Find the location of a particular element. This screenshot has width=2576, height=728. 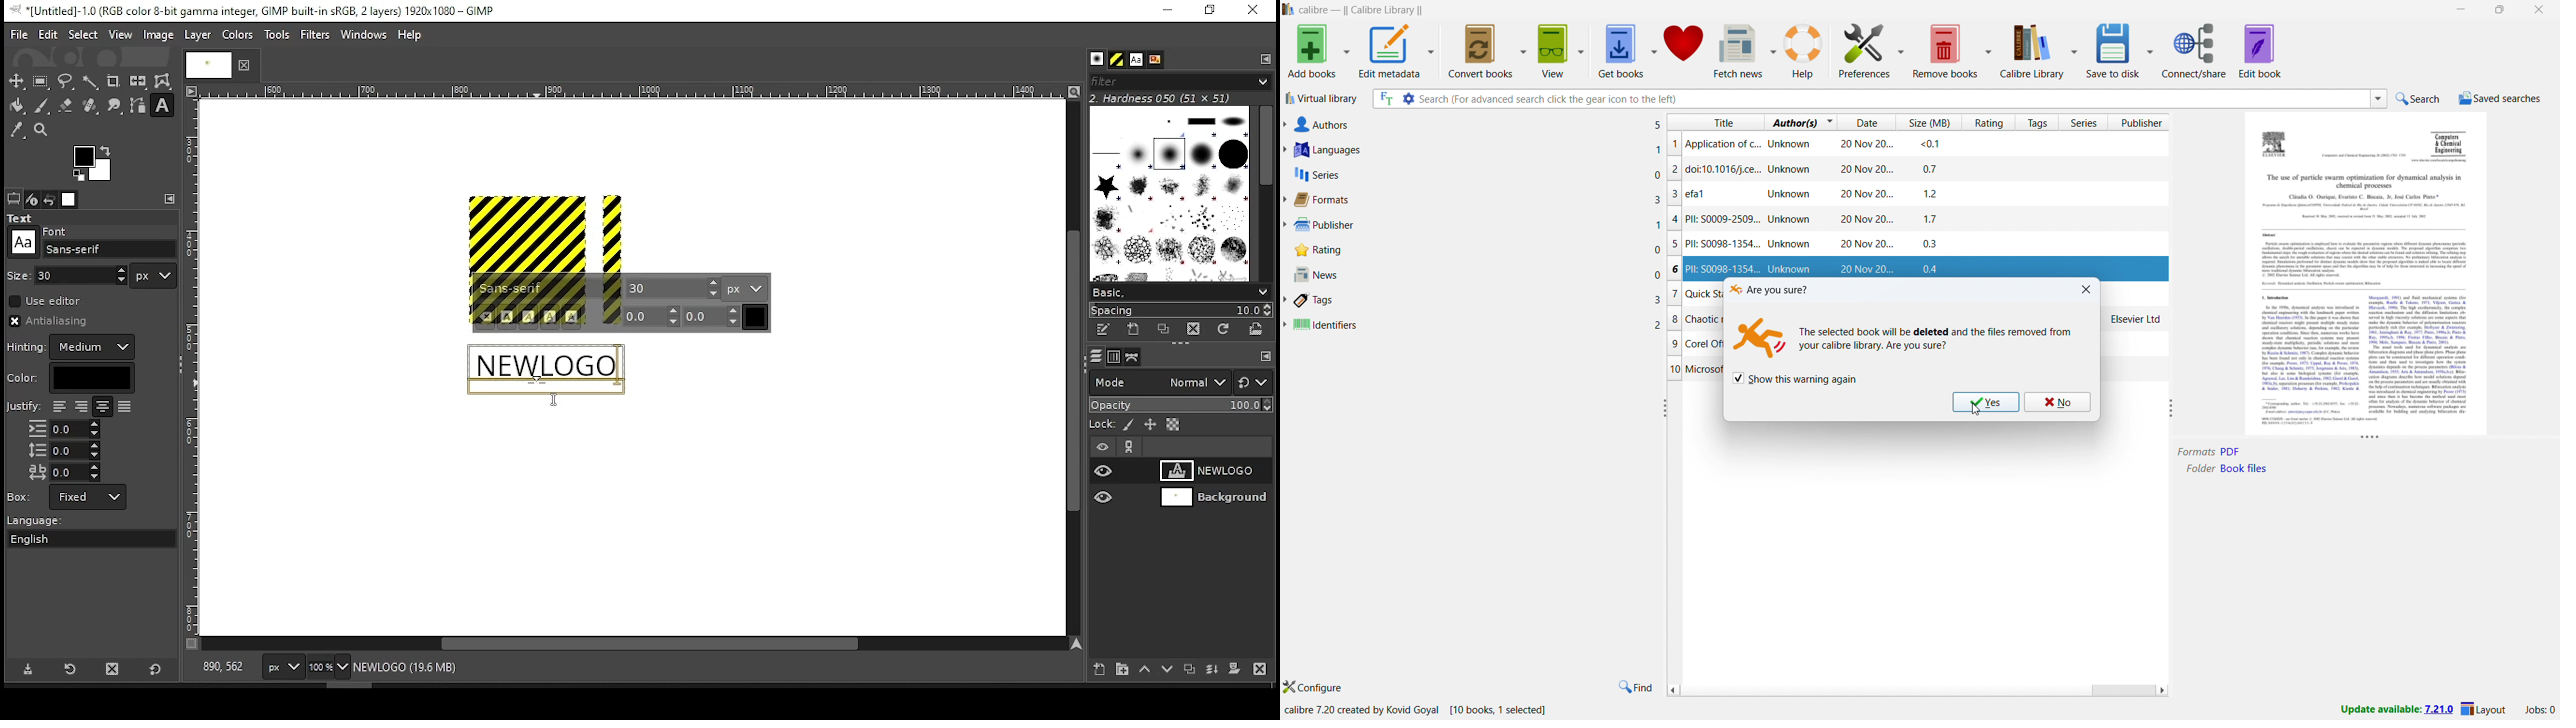

text is located at coordinates (544, 369).